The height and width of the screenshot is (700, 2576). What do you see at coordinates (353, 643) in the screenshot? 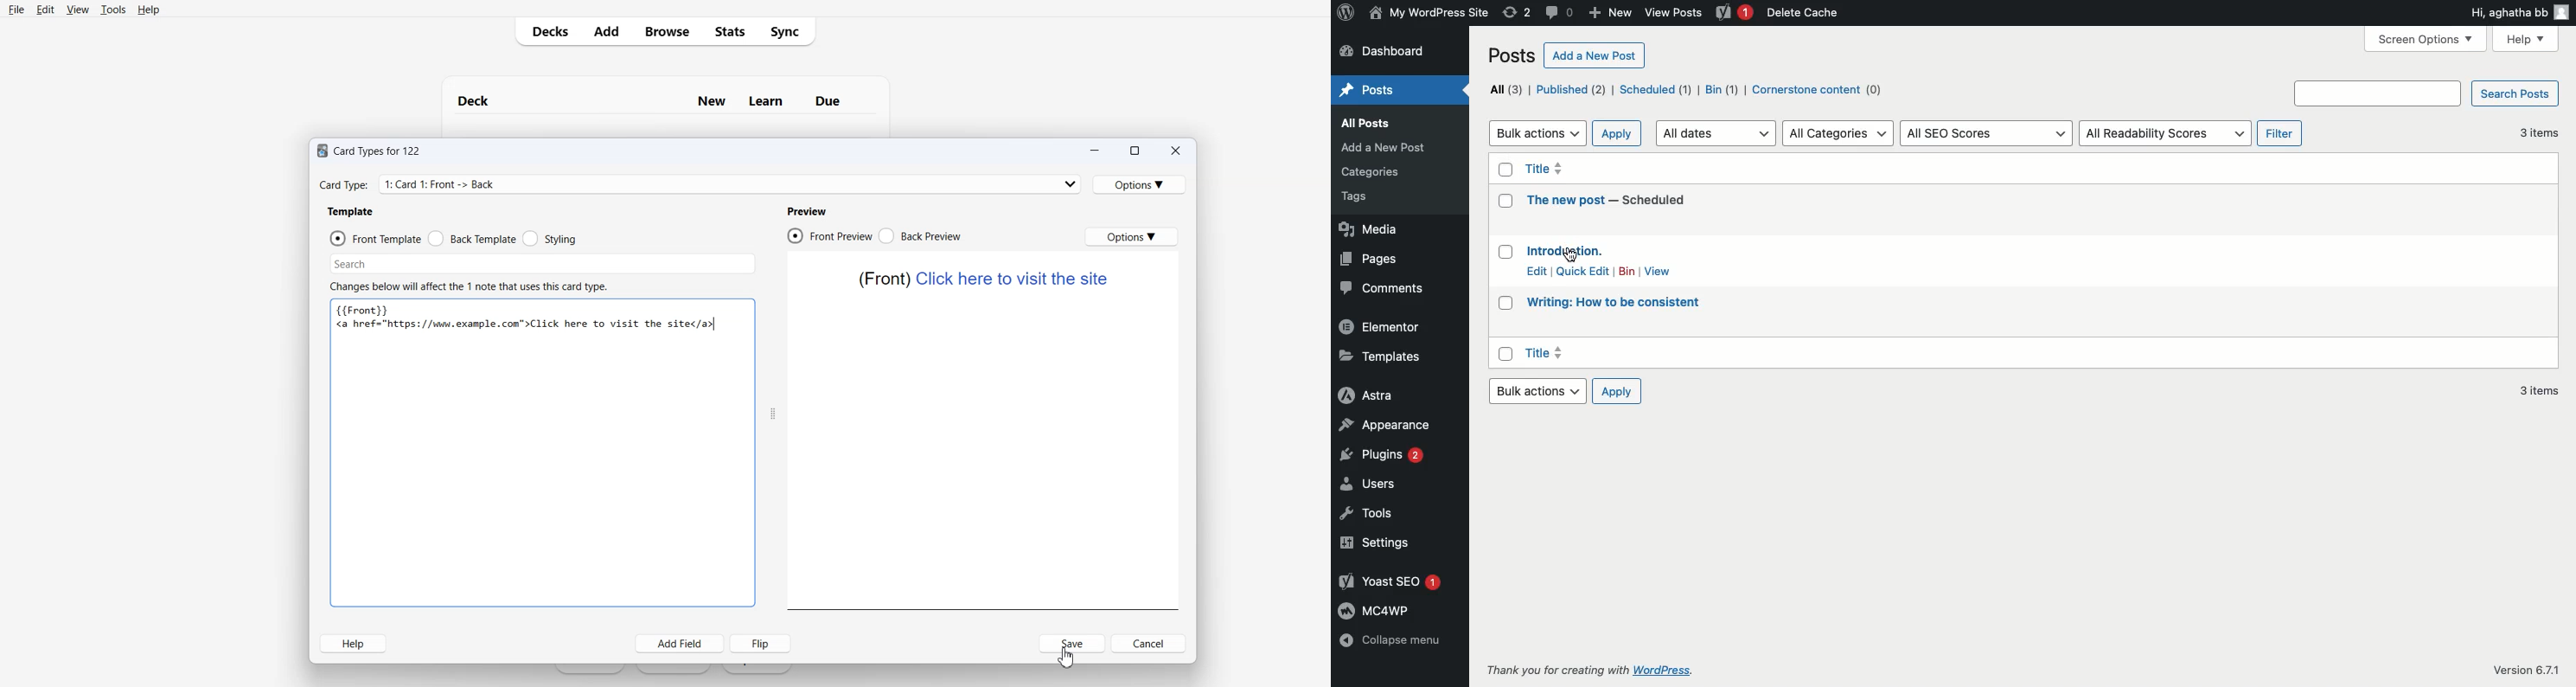
I see `Help` at bounding box center [353, 643].